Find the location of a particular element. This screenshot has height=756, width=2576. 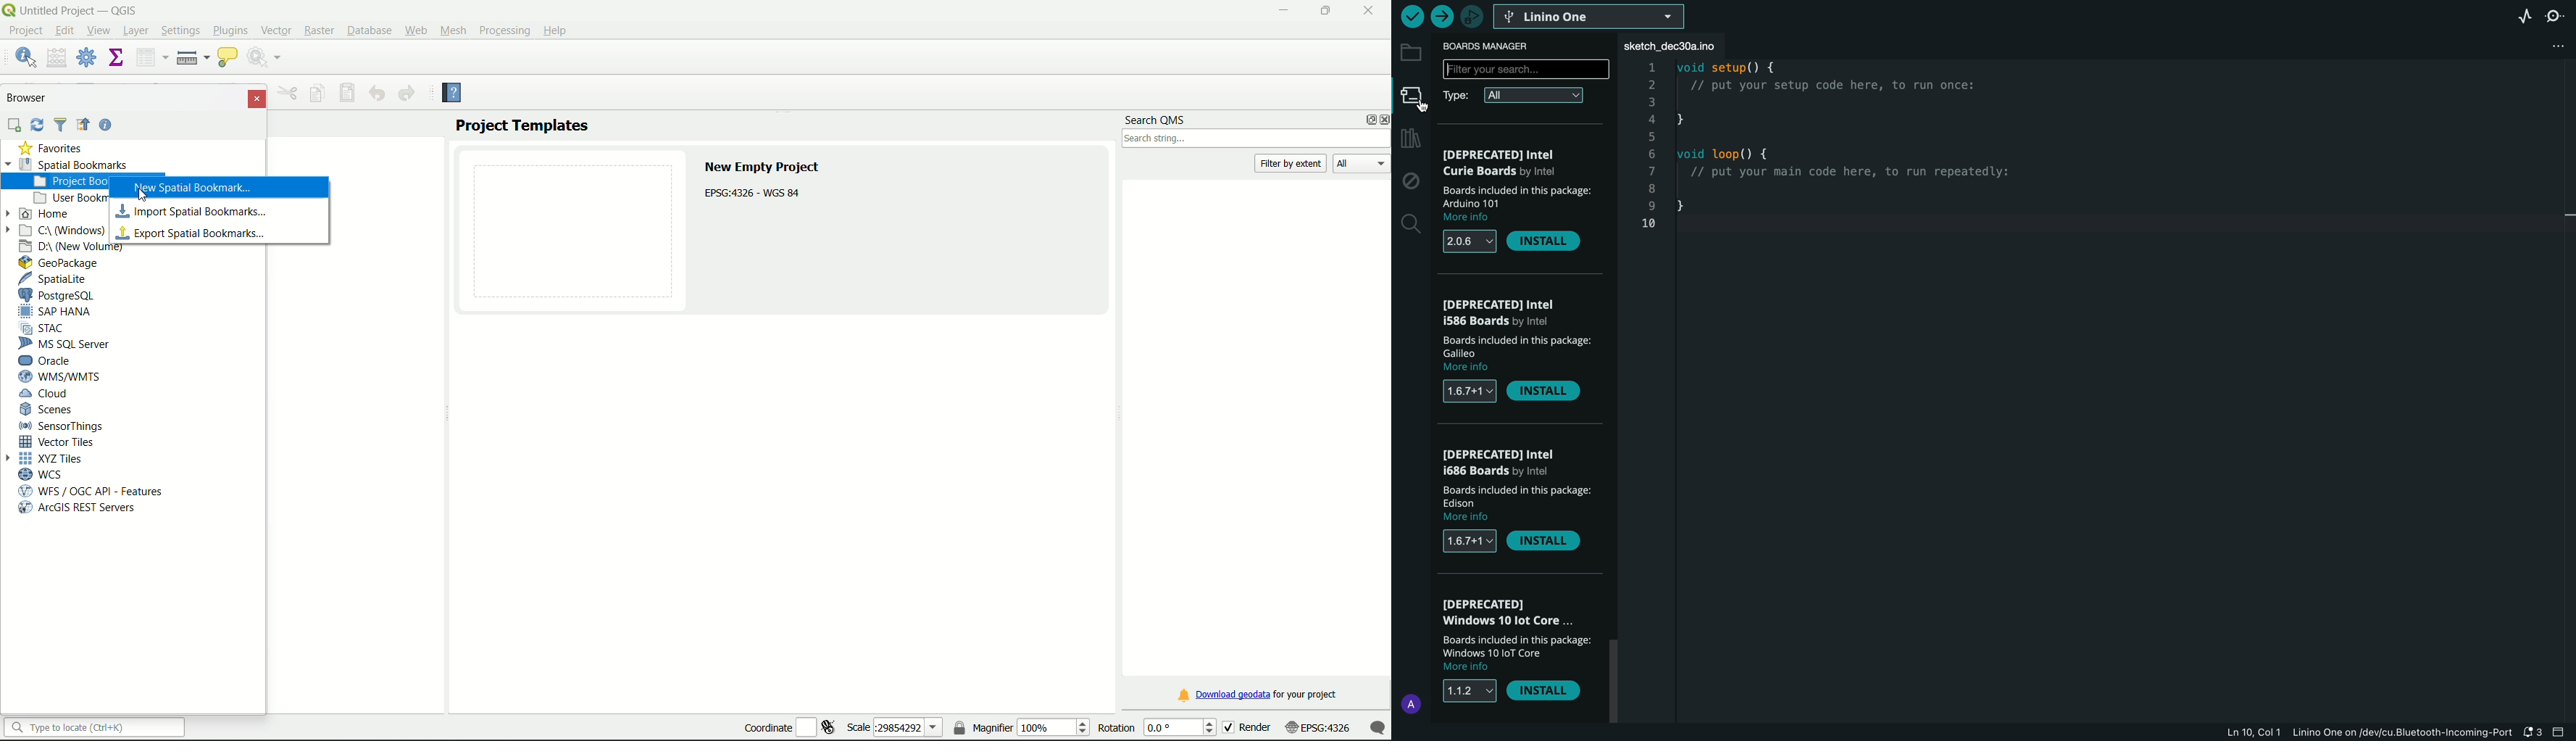

filter by extent is located at coordinates (1292, 162).